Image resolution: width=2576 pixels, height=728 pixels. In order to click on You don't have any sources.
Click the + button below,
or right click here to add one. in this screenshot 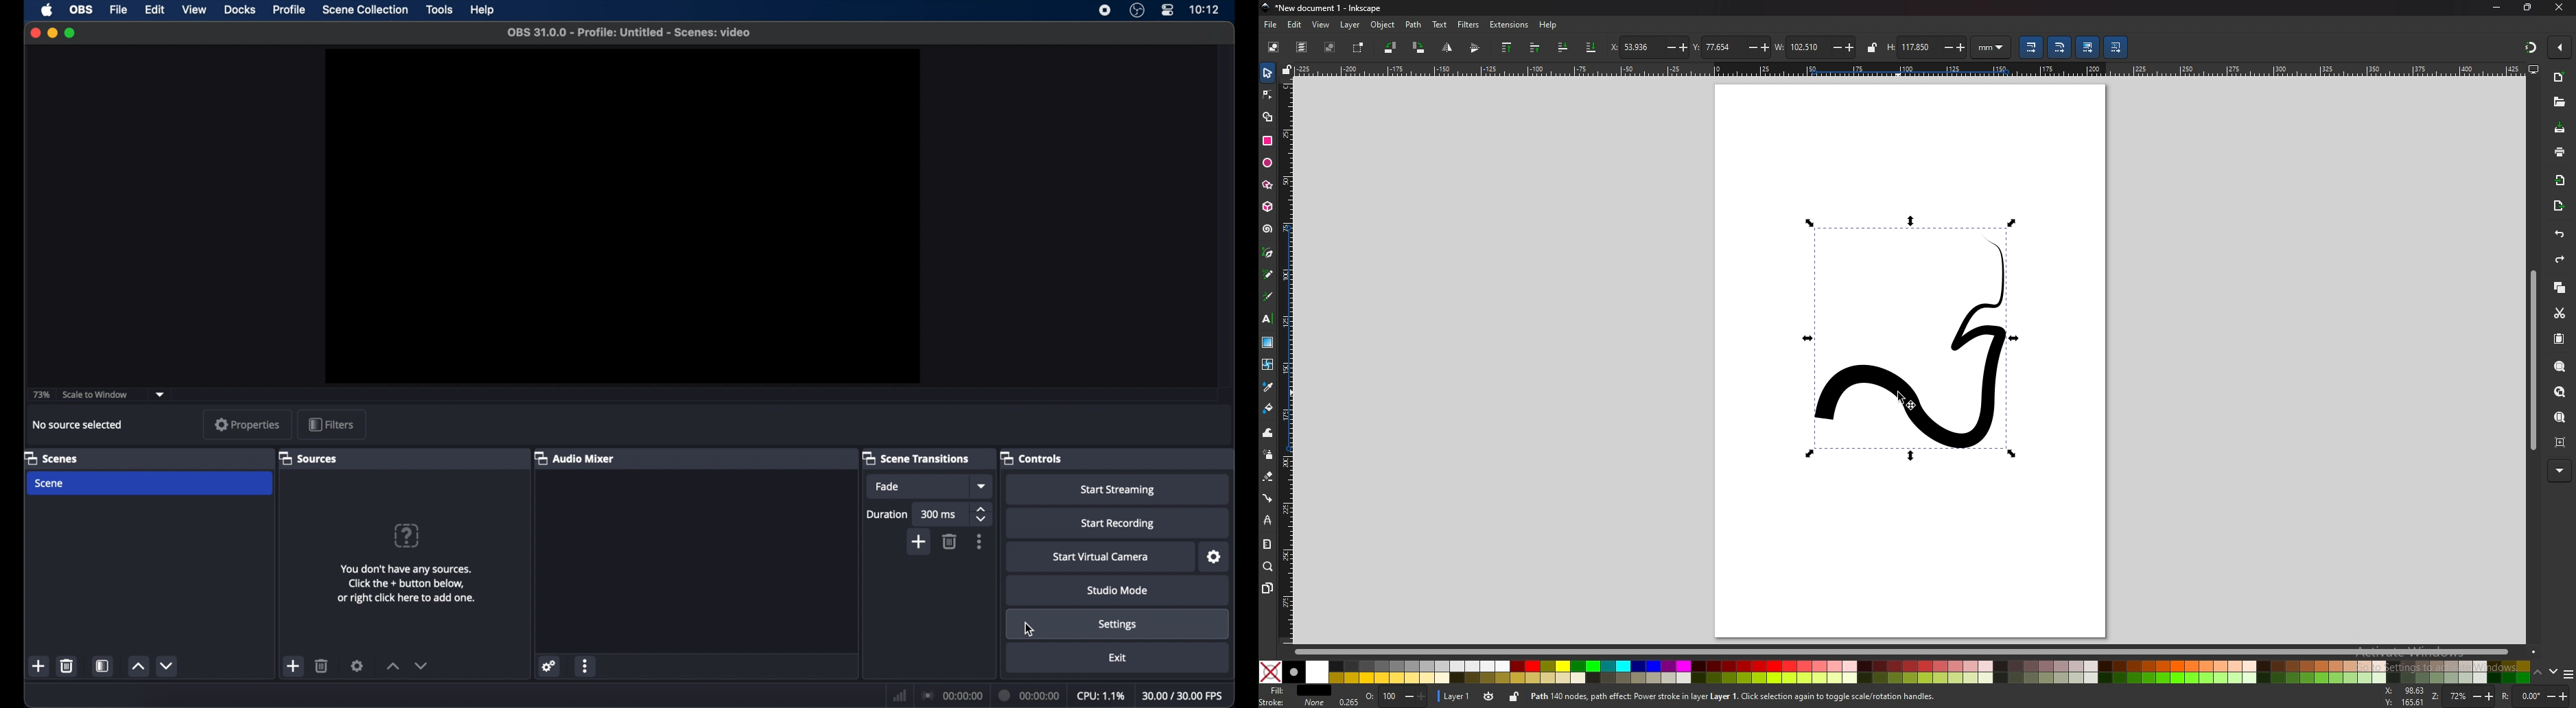, I will do `click(408, 583)`.